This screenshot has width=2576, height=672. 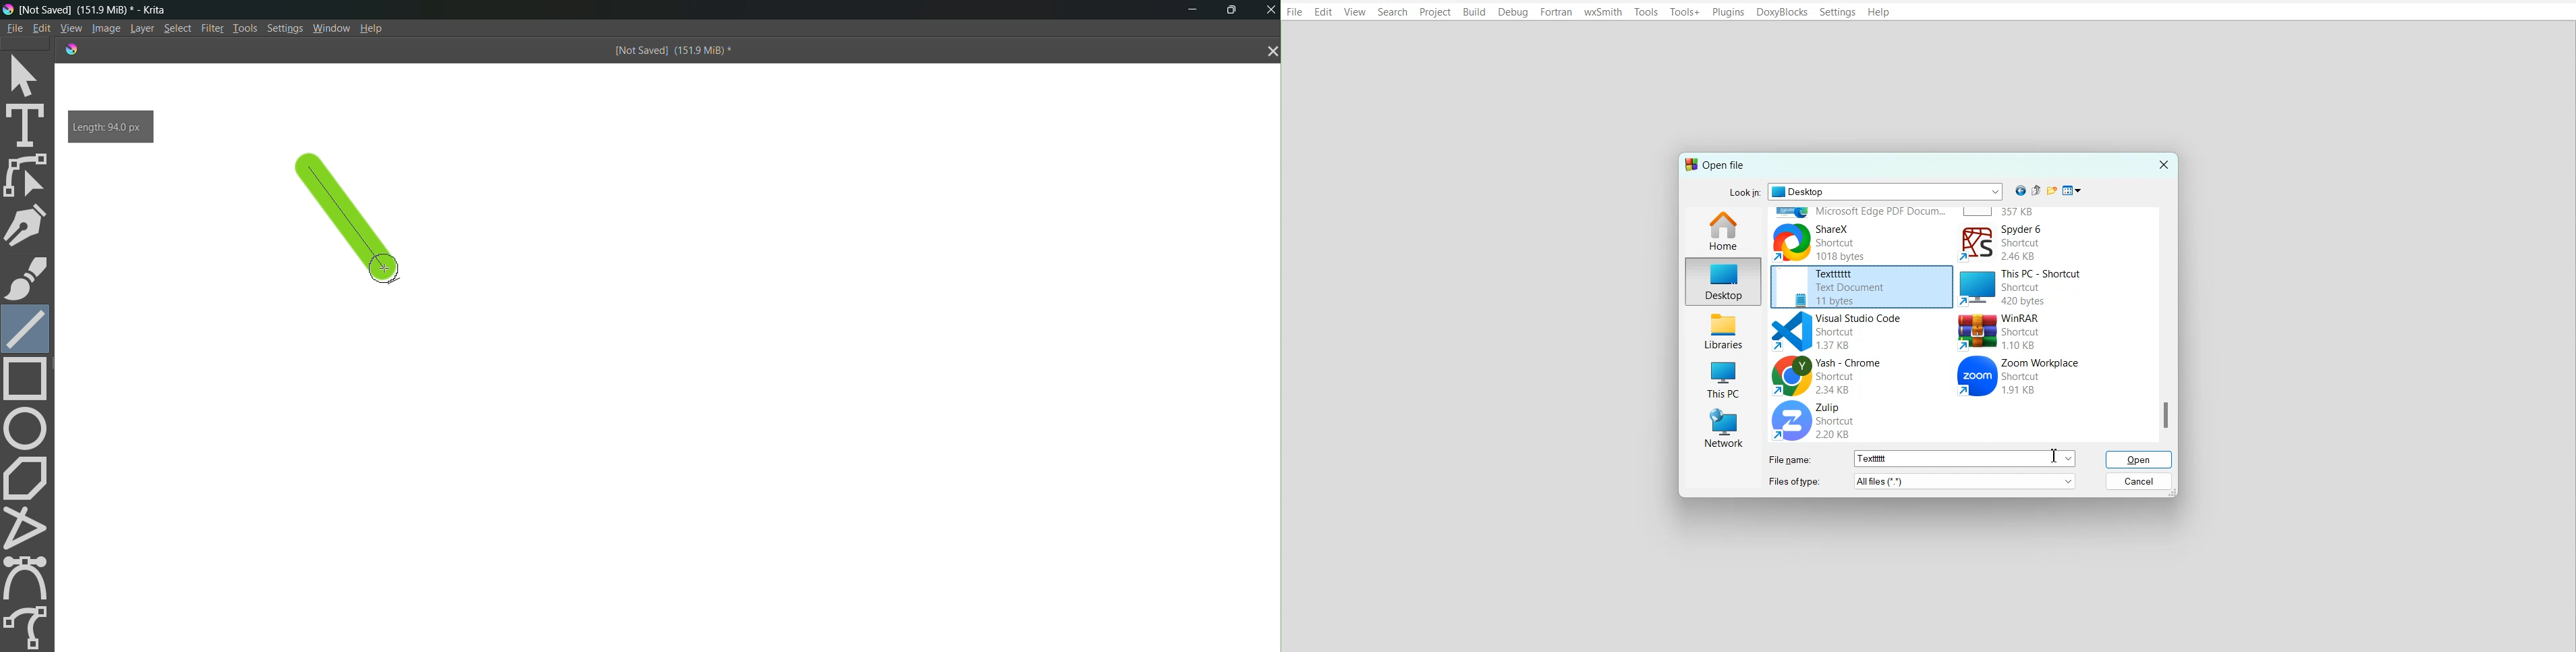 What do you see at coordinates (1866, 192) in the screenshot?
I see `Look in` at bounding box center [1866, 192].